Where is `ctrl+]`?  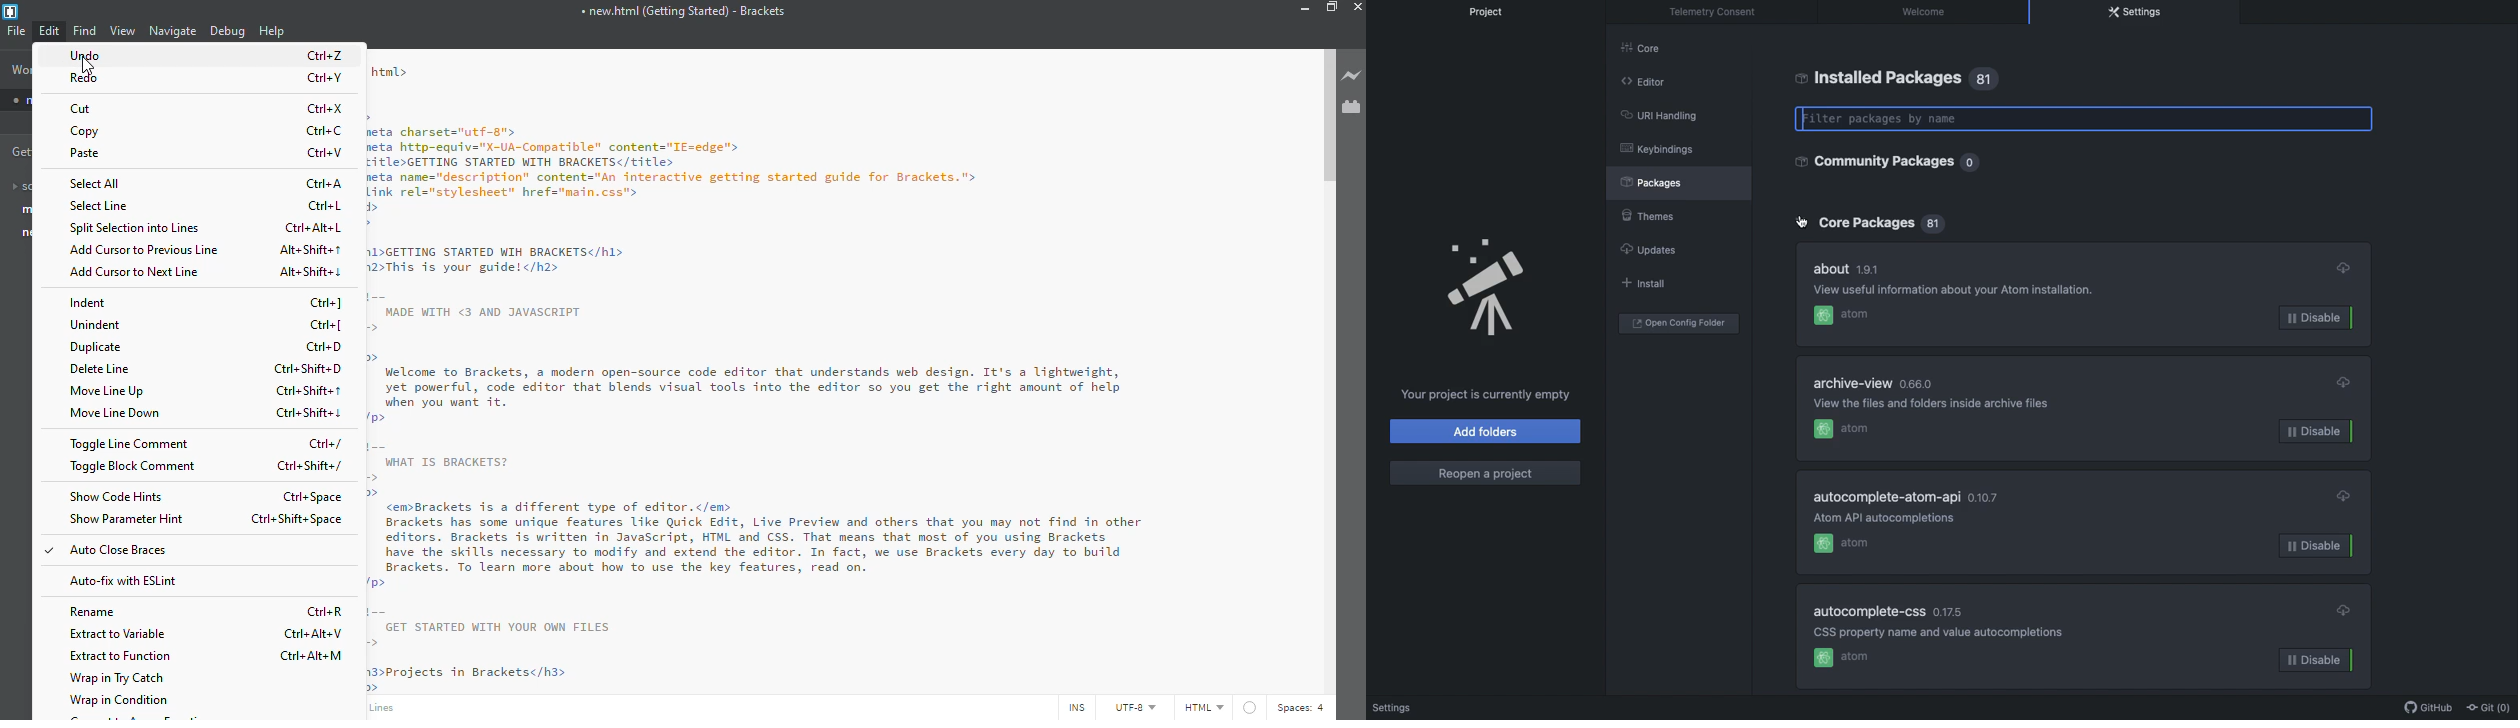
ctrl+] is located at coordinates (328, 303).